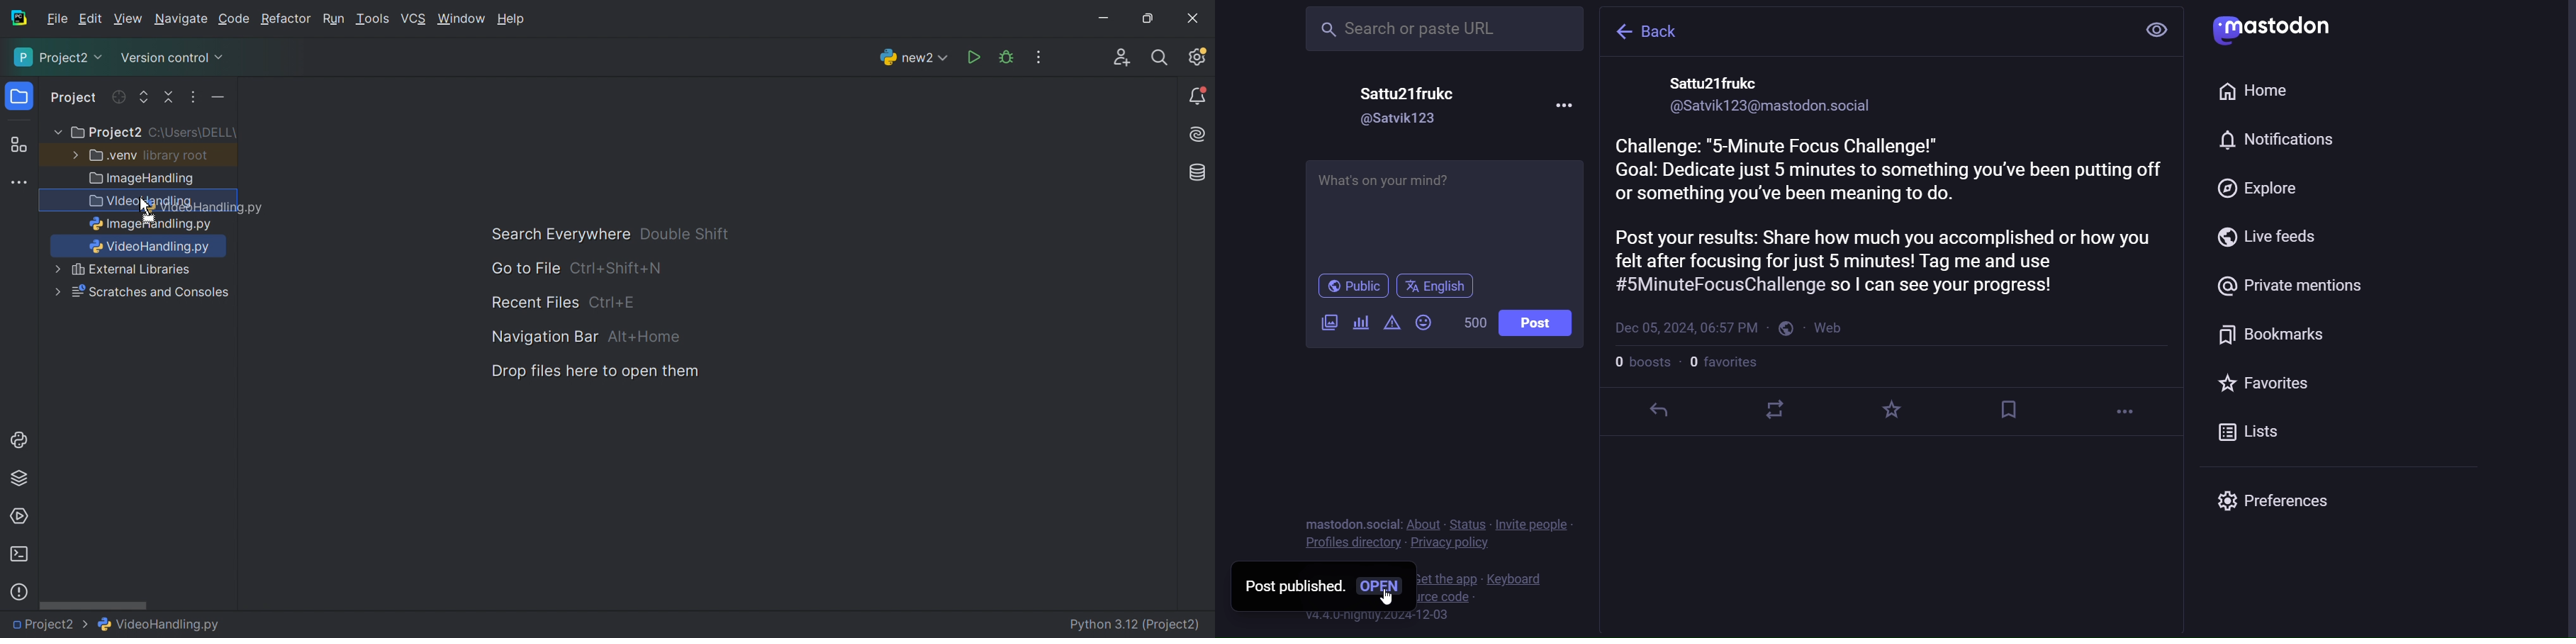 This screenshot has height=644, width=2576. I want to click on private mention, so click(2286, 284).